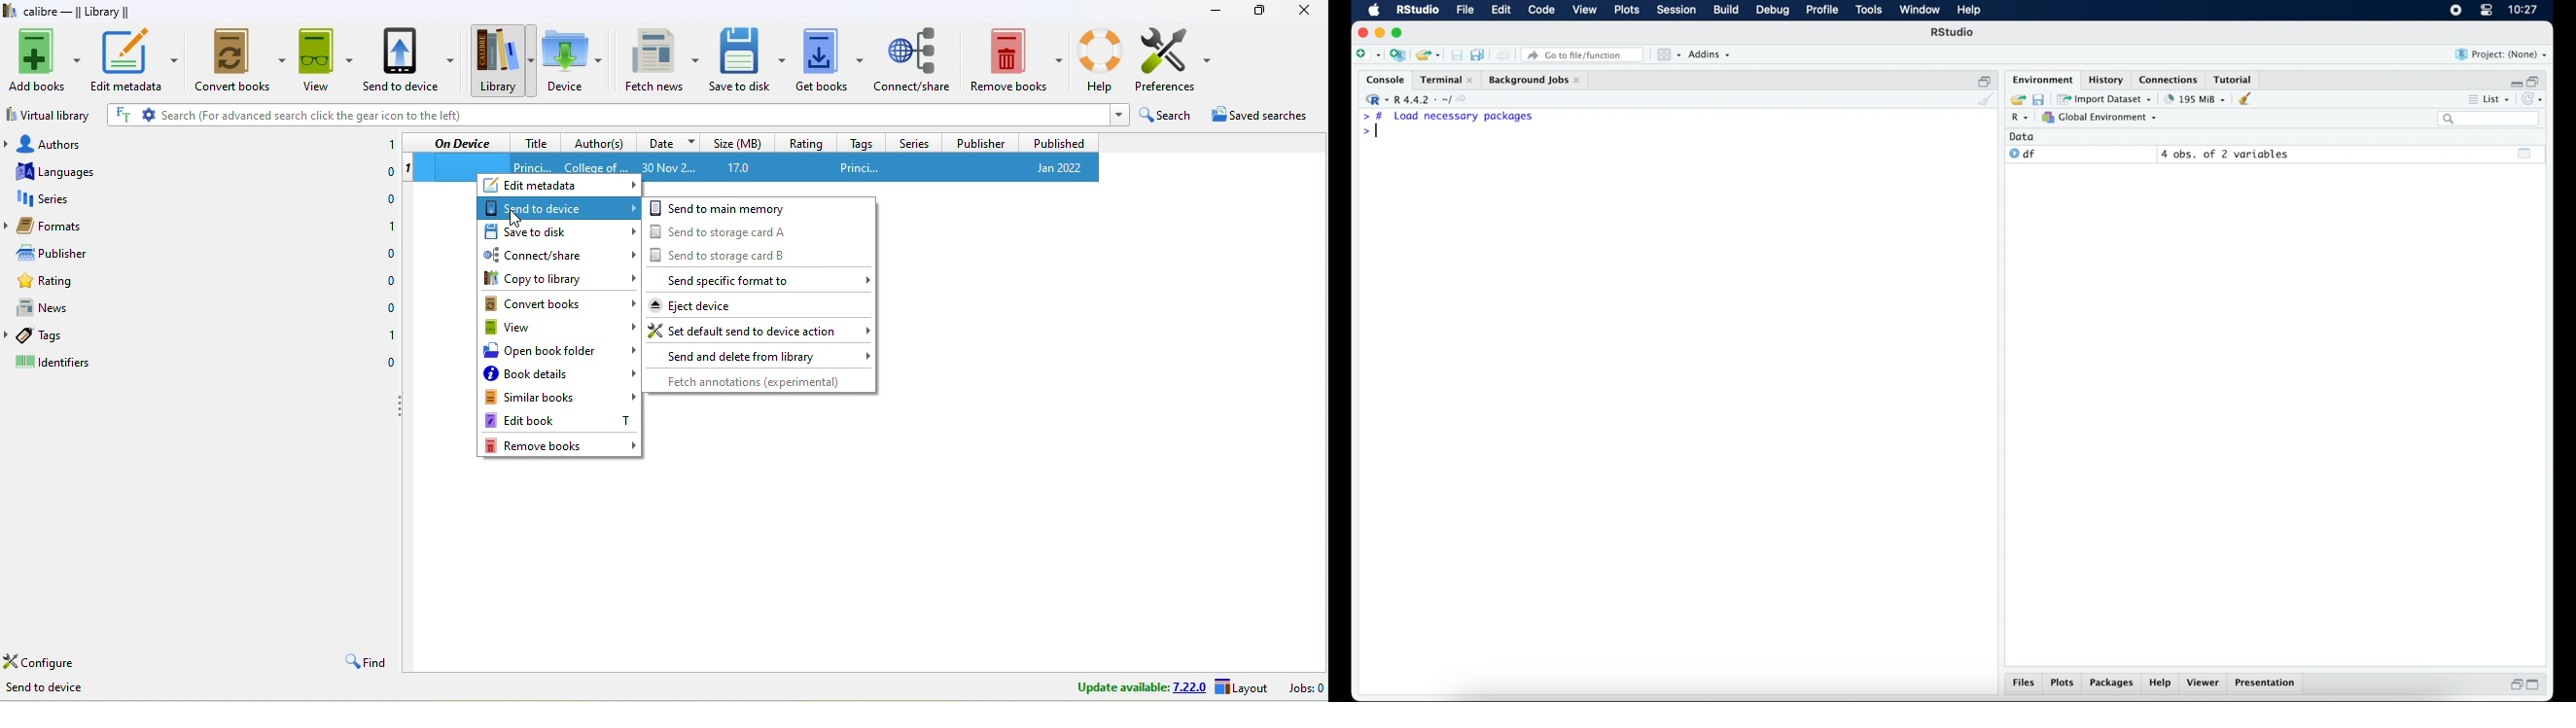 This screenshot has height=728, width=2576. What do you see at coordinates (1464, 10) in the screenshot?
I see `file` at bounding box center [1464, 10].